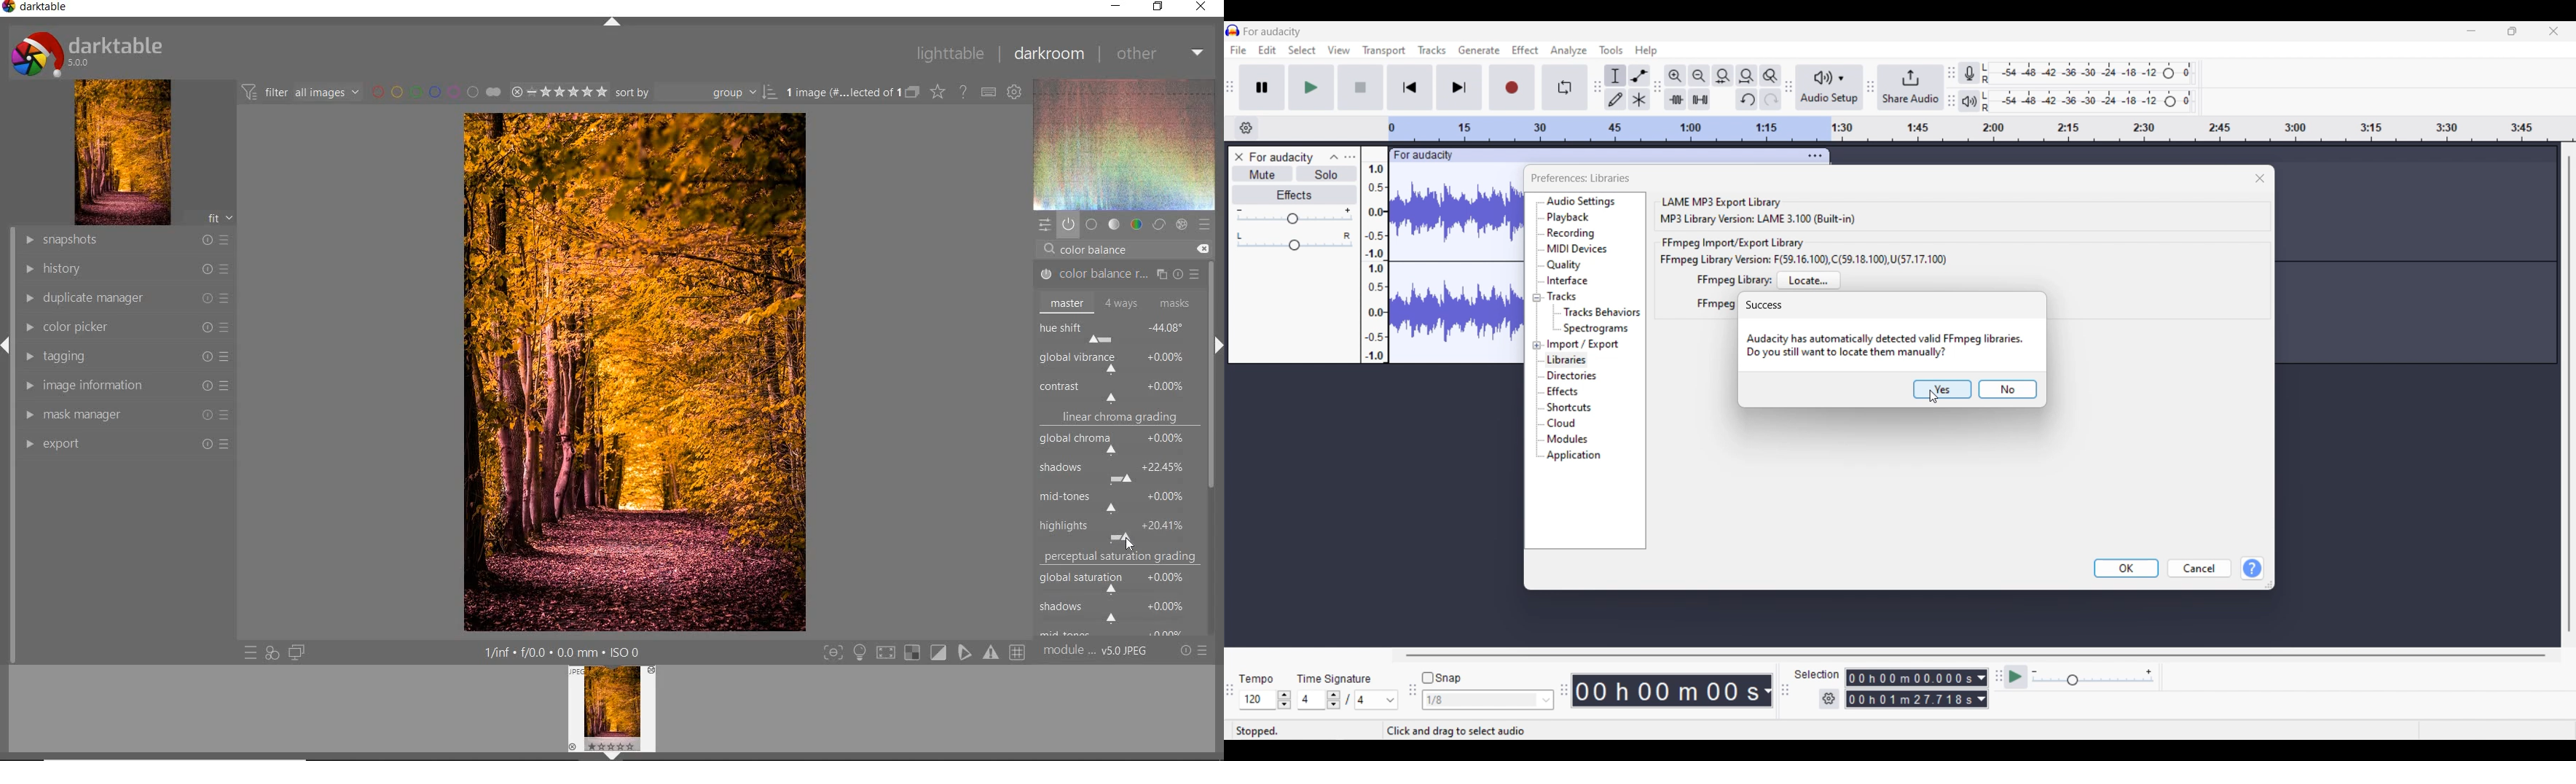 The width and height of the screenshot is (2576, 784). Describe the element at coordinates (1885, 347) in the screenshot. I see `Audacity has automatically detected valid FFmpeg libraries. Do you still want to locate them manually?` at that location.